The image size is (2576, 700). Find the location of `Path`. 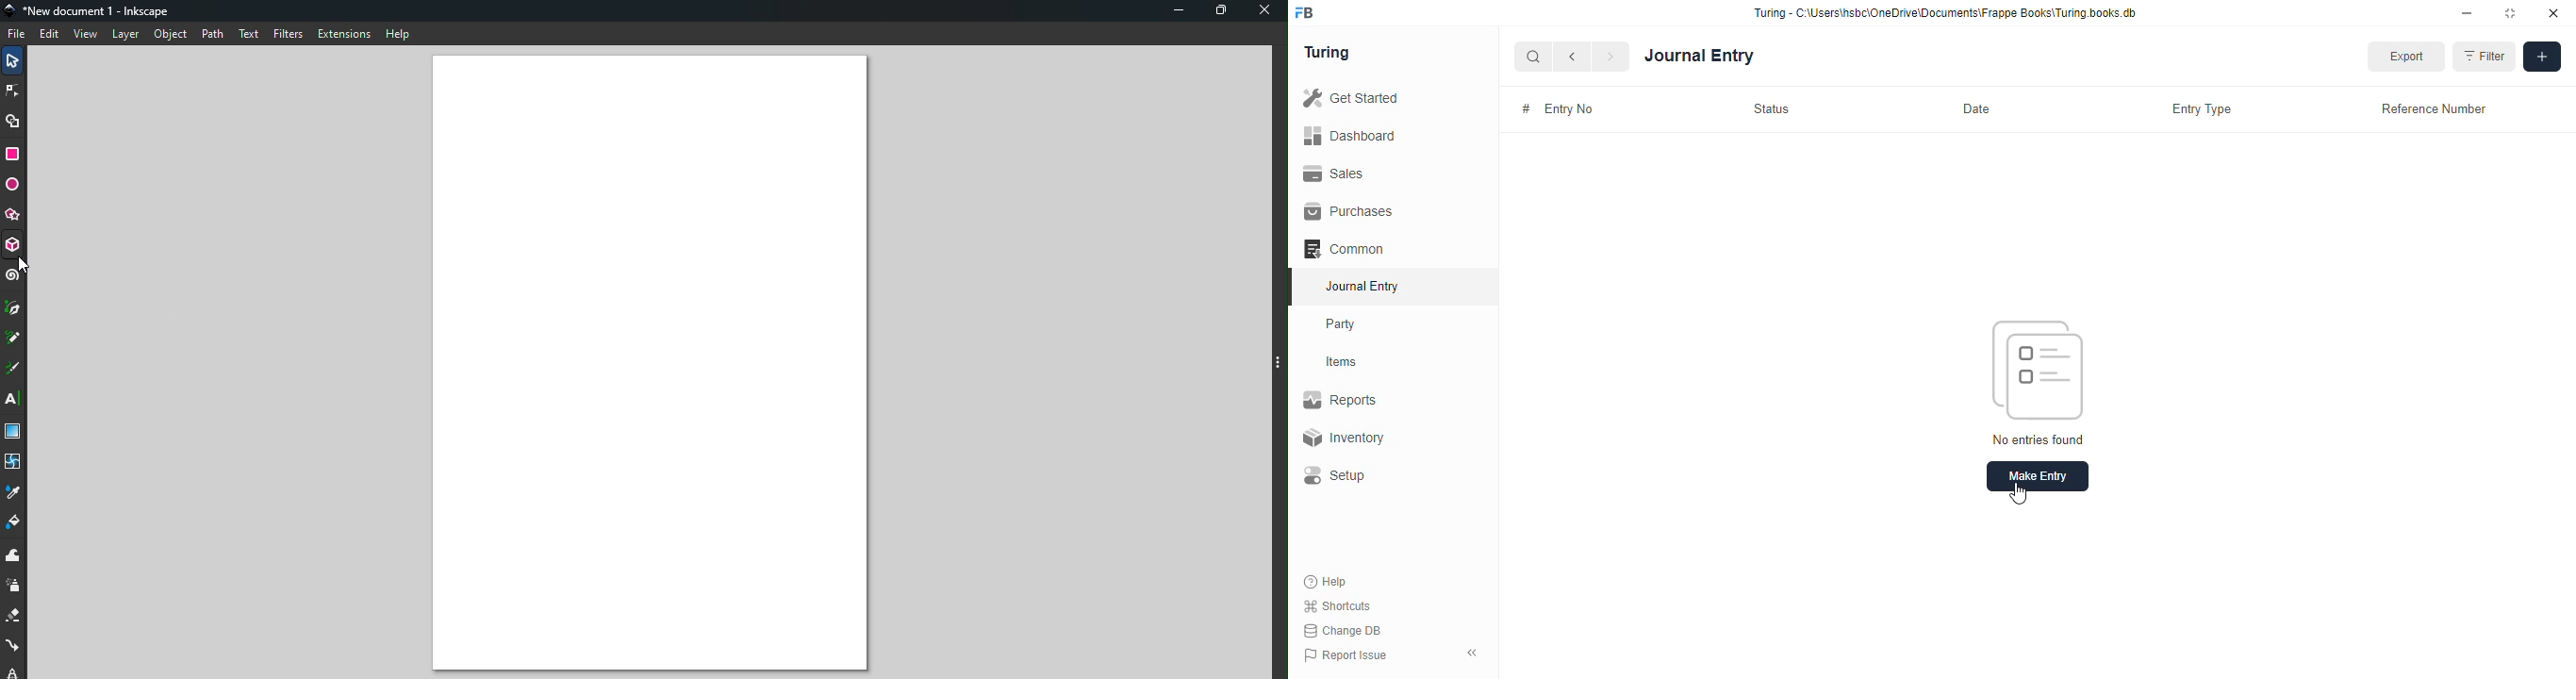

Path is located at coordinates (213, 34).